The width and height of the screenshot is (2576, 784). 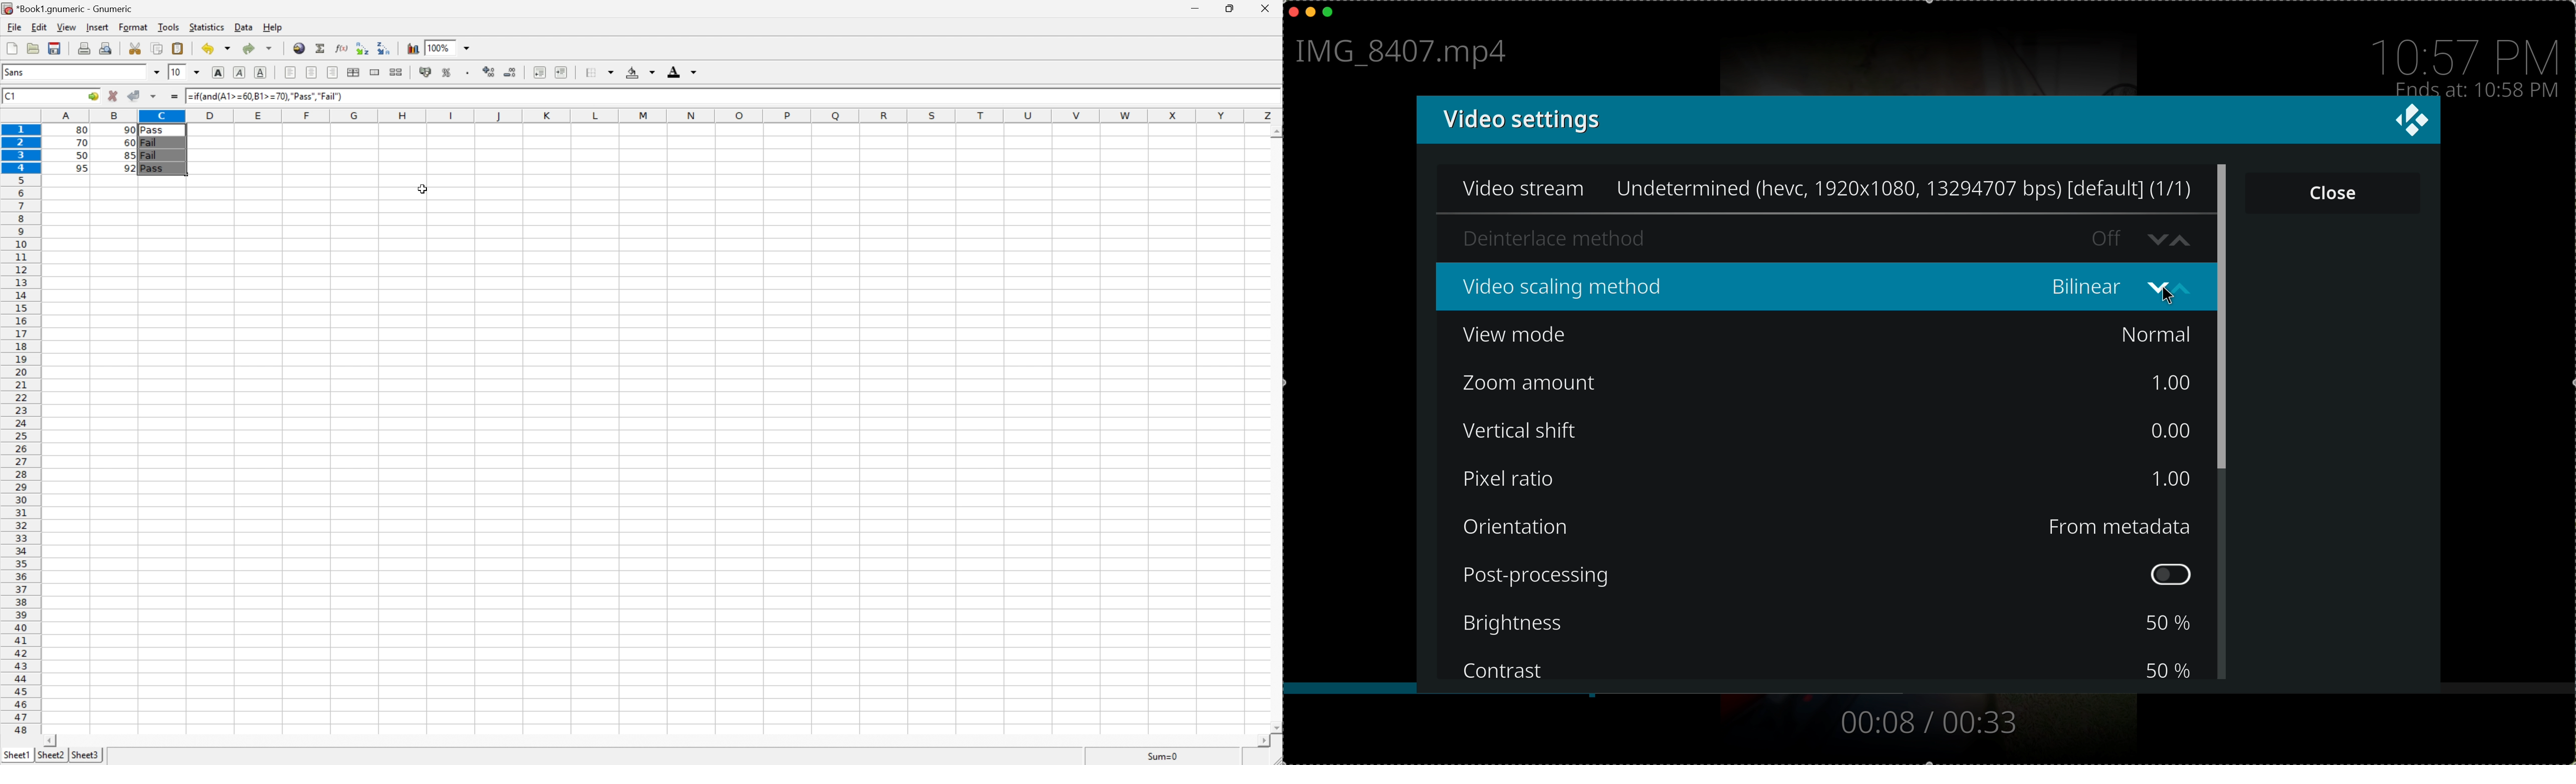 What do you see at coordinates (1831, 625) in the screenshot?
I see `brightness  50%` at bounding box center [1831, 625].